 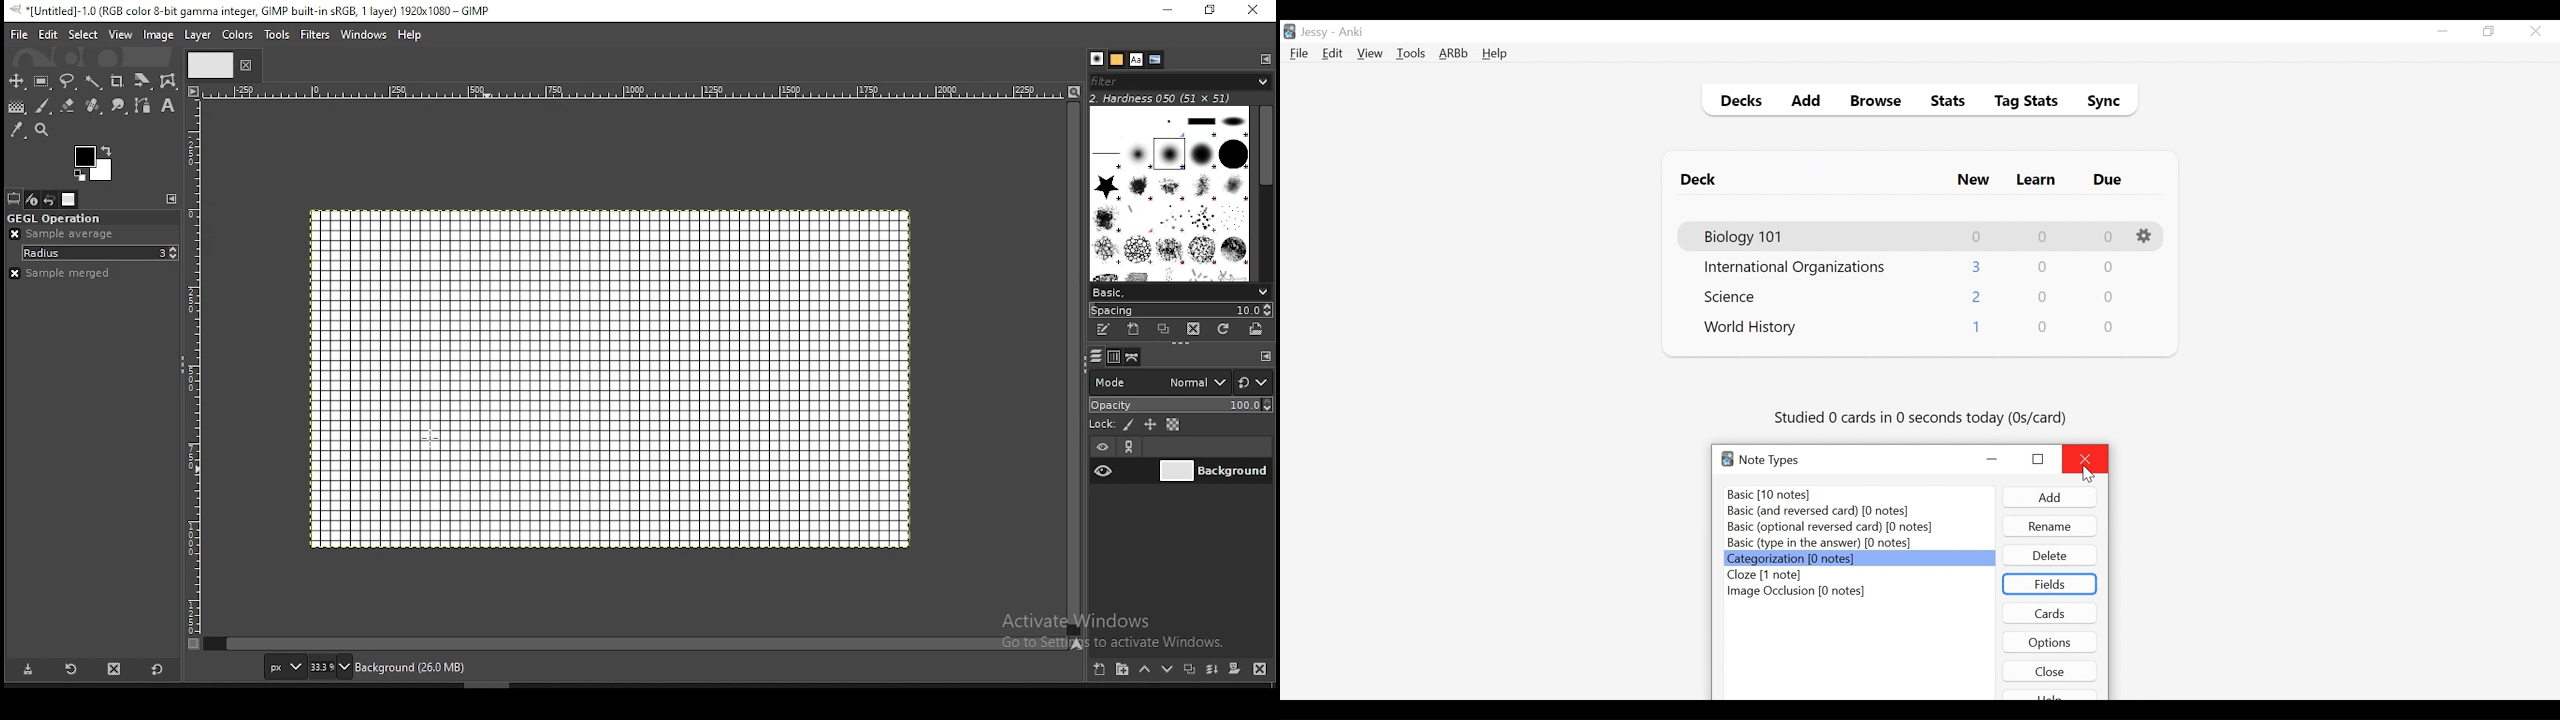 What do you see at coordinates (1878, 103) in the screenshot?
I see `Browse` at bounding box center [1878, 103].